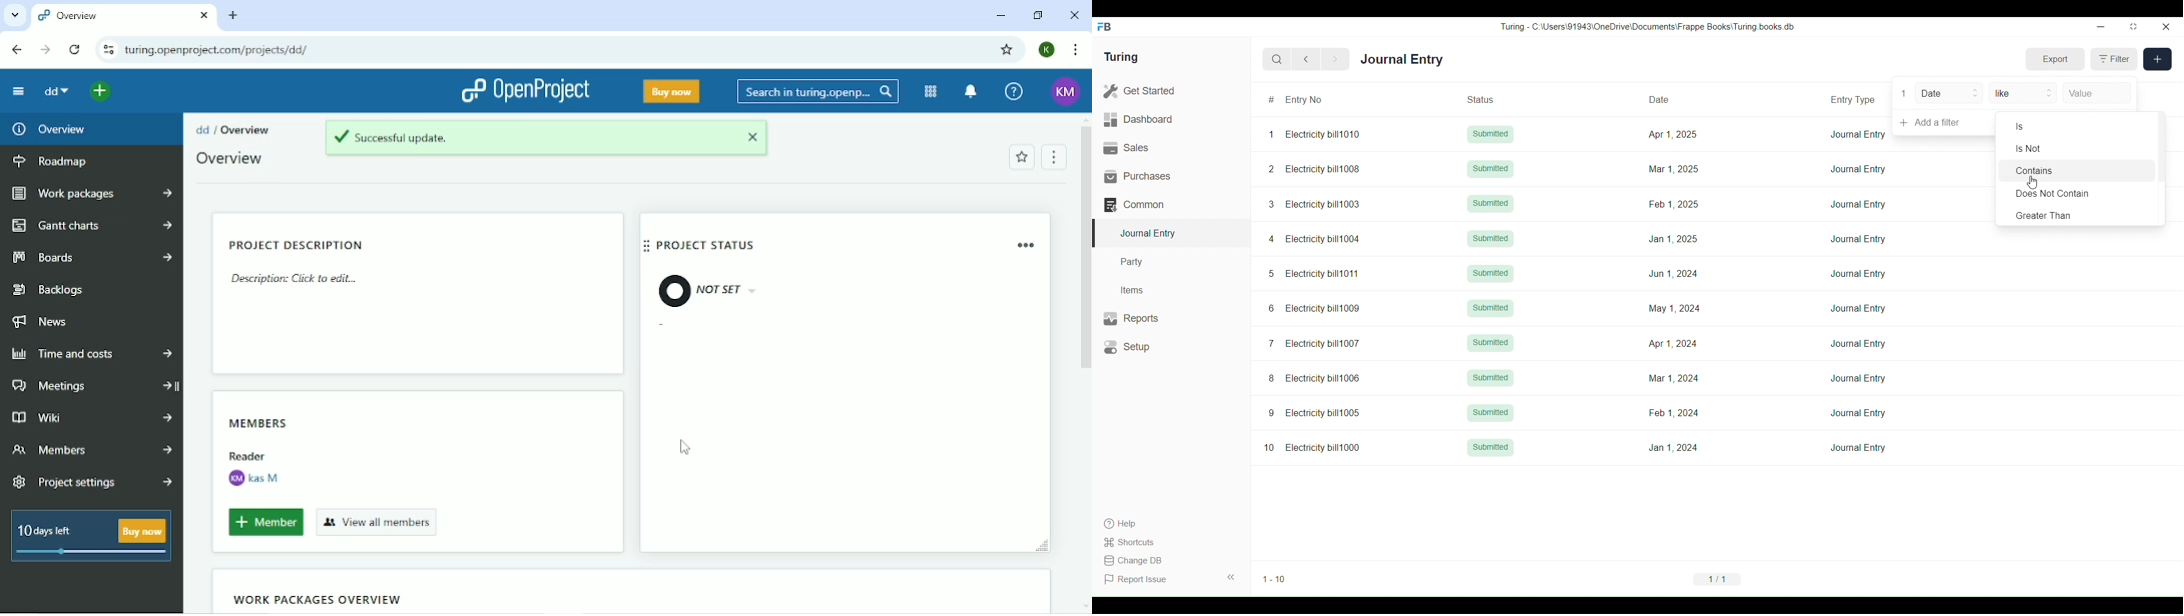  Describe the element at coordinates (1313, 447) in the screenshot. I see `10 Electricity bill1000` at that location.